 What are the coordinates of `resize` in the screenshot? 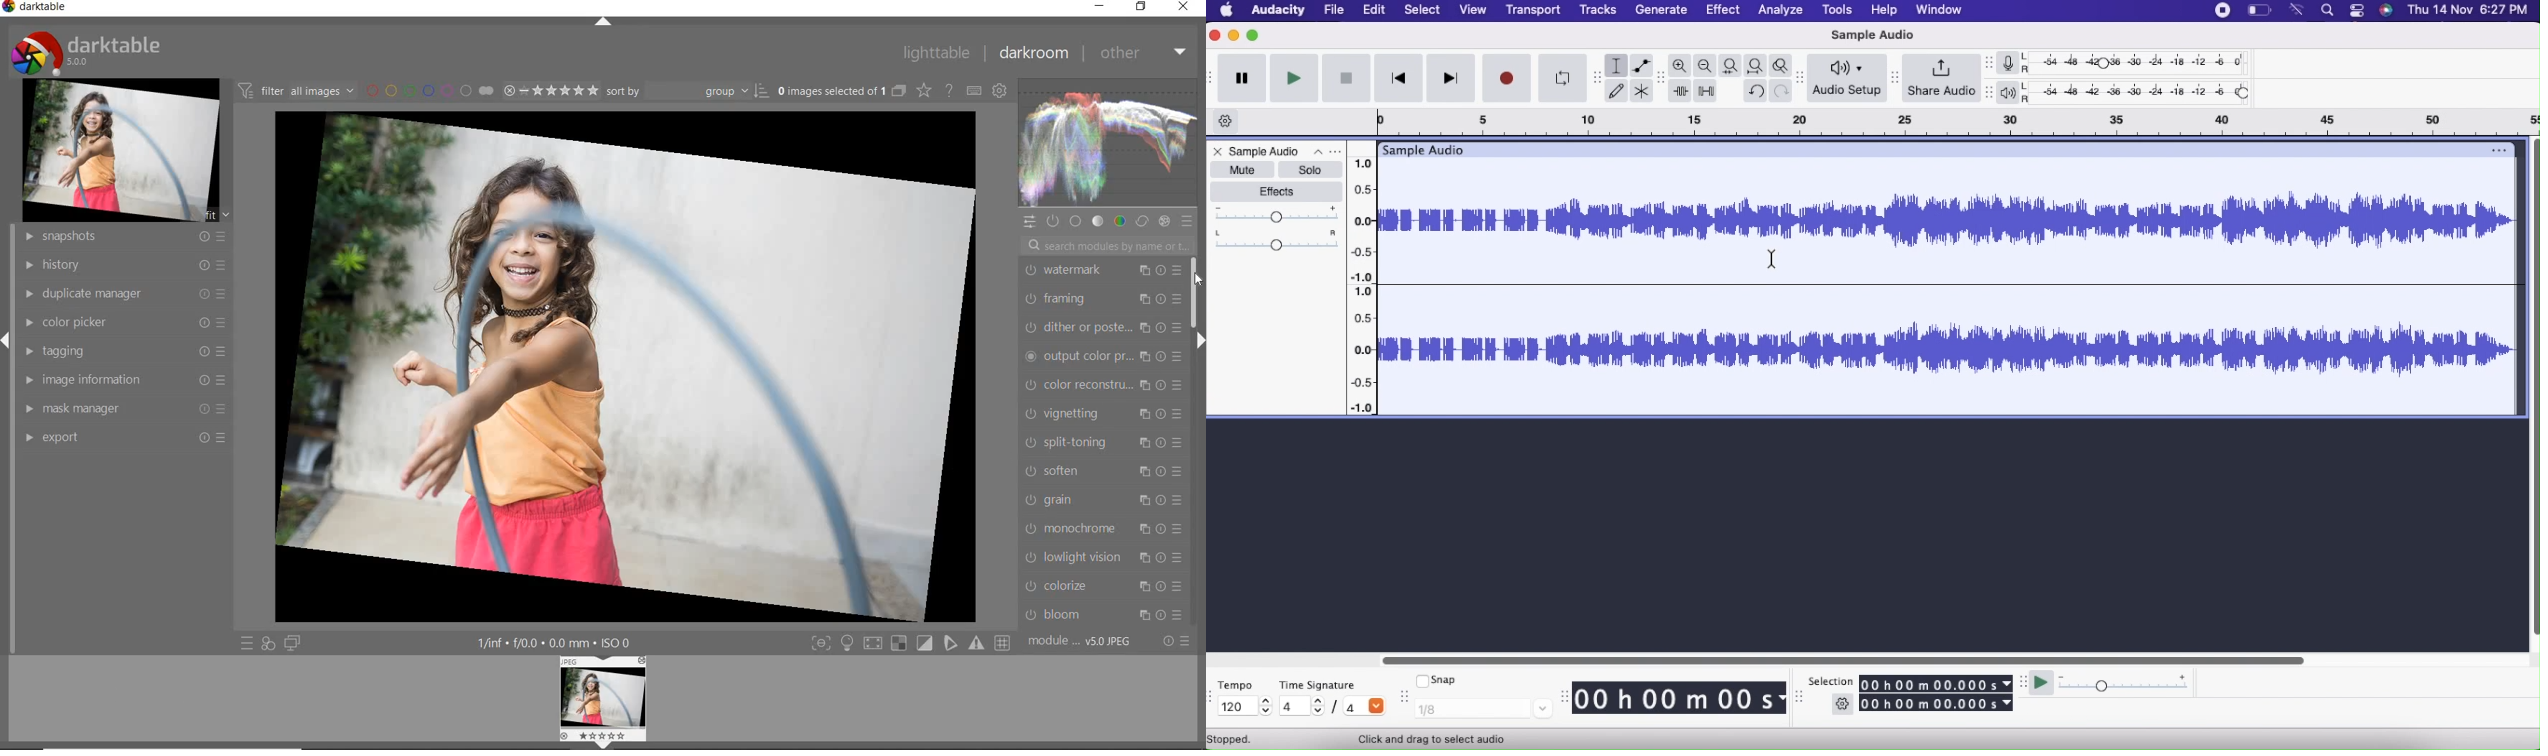 It's located at (1987, 91).